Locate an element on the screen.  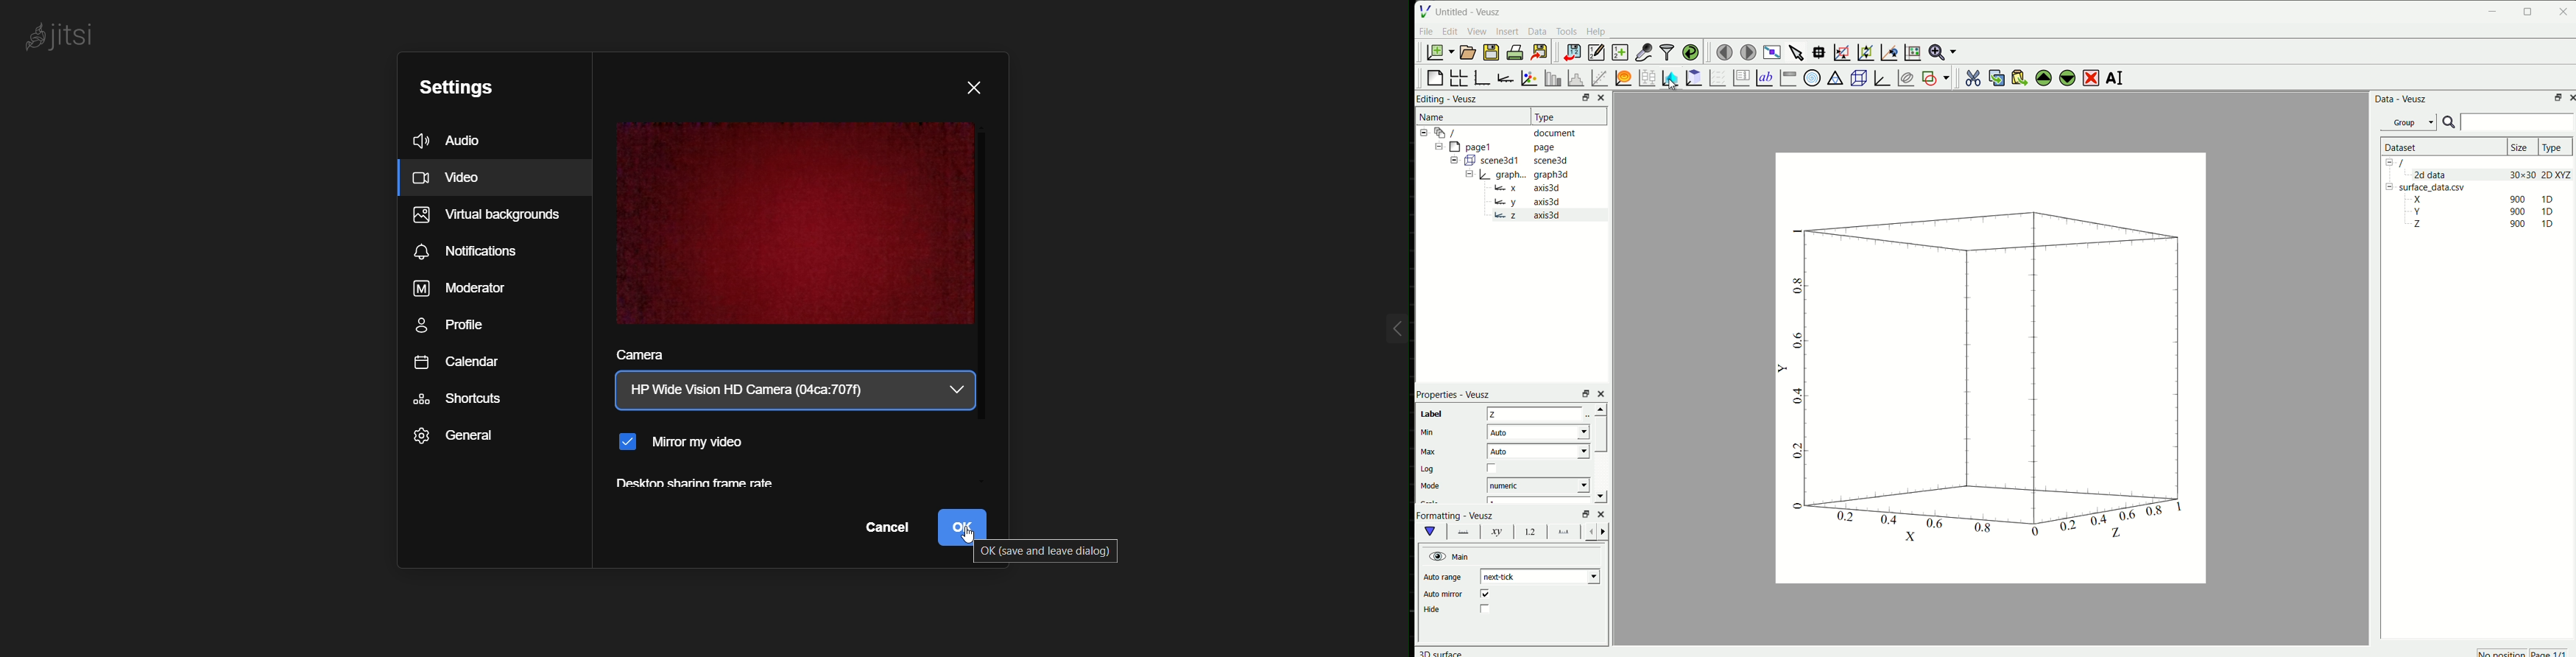
new document is located at coordinates (1441, 52).